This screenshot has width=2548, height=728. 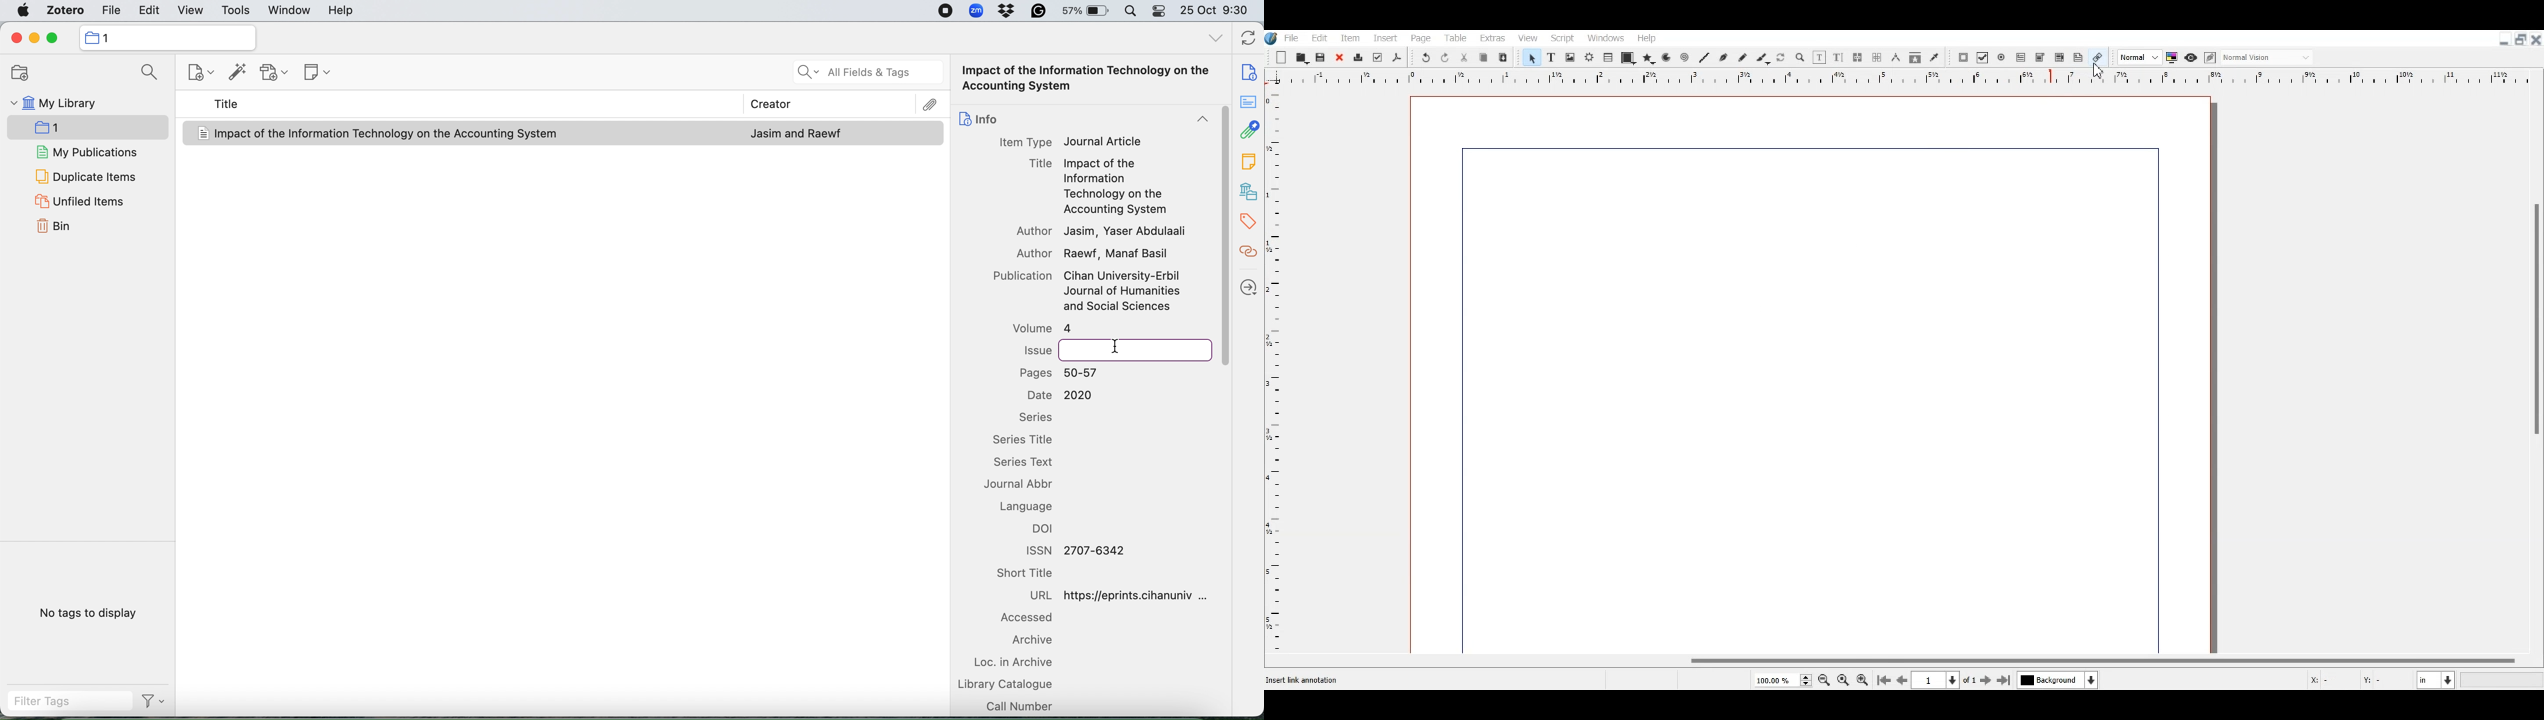 What do you see at coordinates (2003, 58) in the screenshot?
I see `PDF Radio Button ` at bounding box center [2003, 58].